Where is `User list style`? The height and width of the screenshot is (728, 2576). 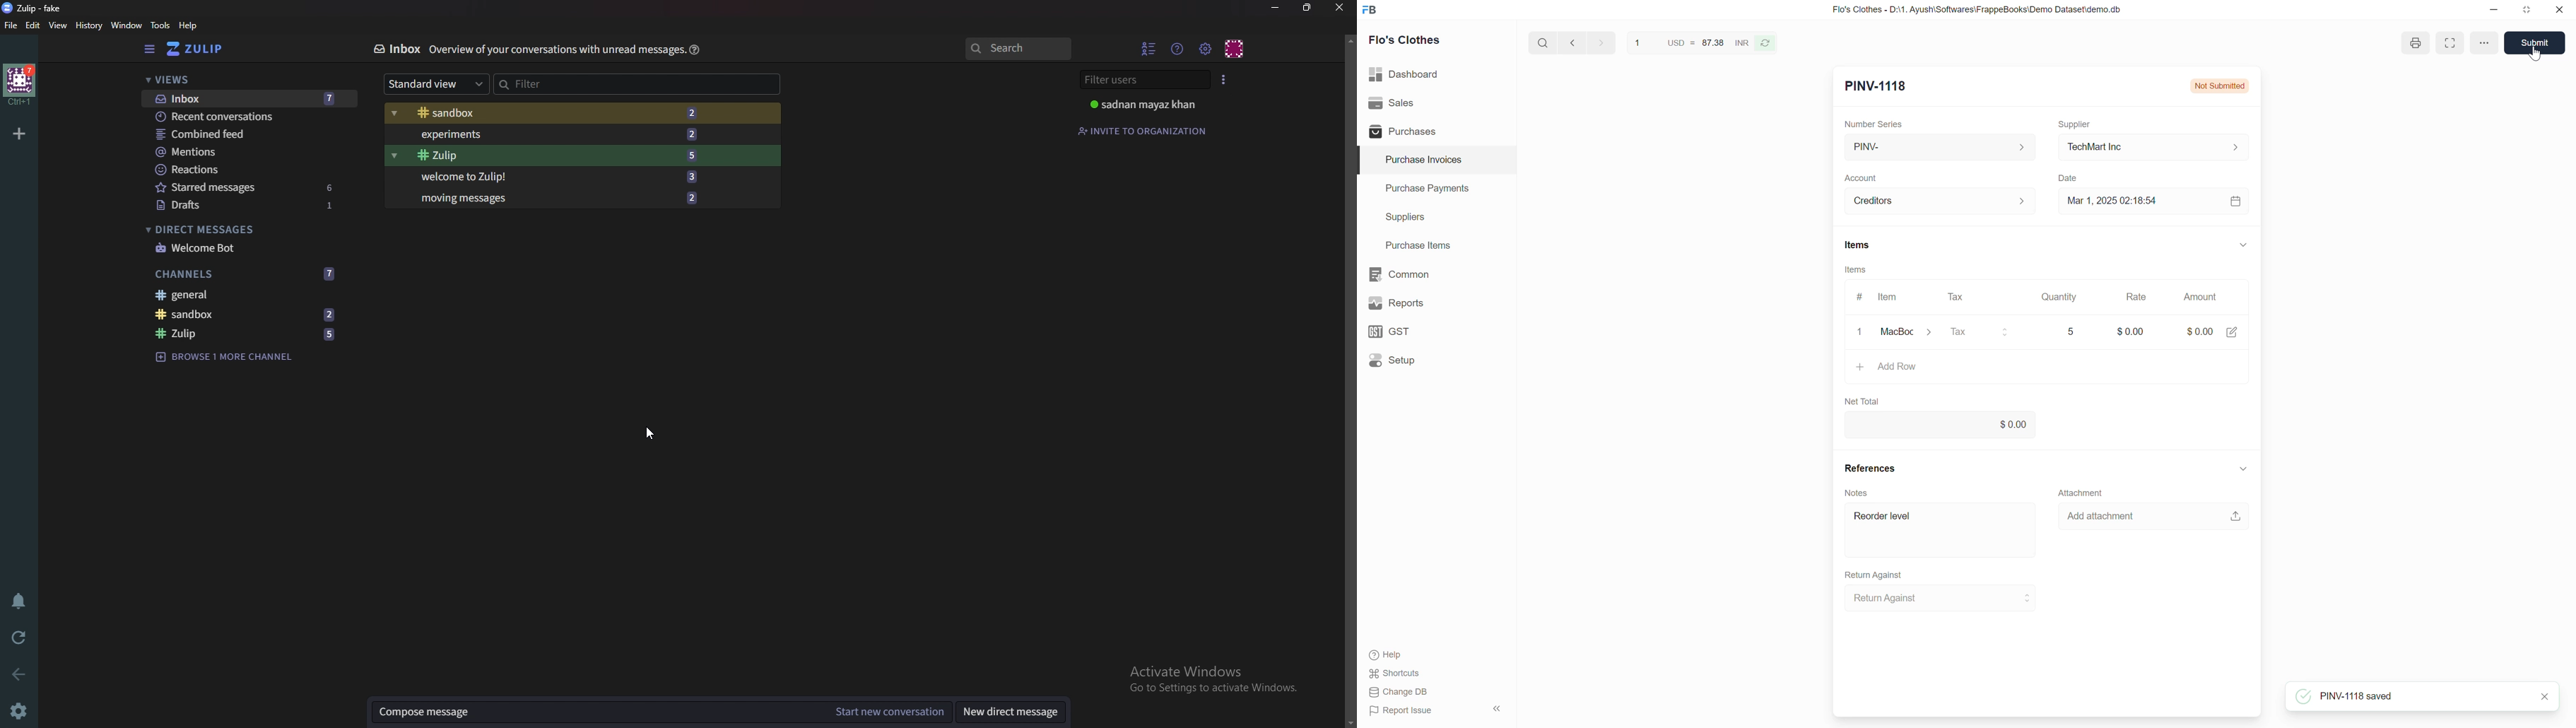 User list style is located at coordinates (1227, 80).